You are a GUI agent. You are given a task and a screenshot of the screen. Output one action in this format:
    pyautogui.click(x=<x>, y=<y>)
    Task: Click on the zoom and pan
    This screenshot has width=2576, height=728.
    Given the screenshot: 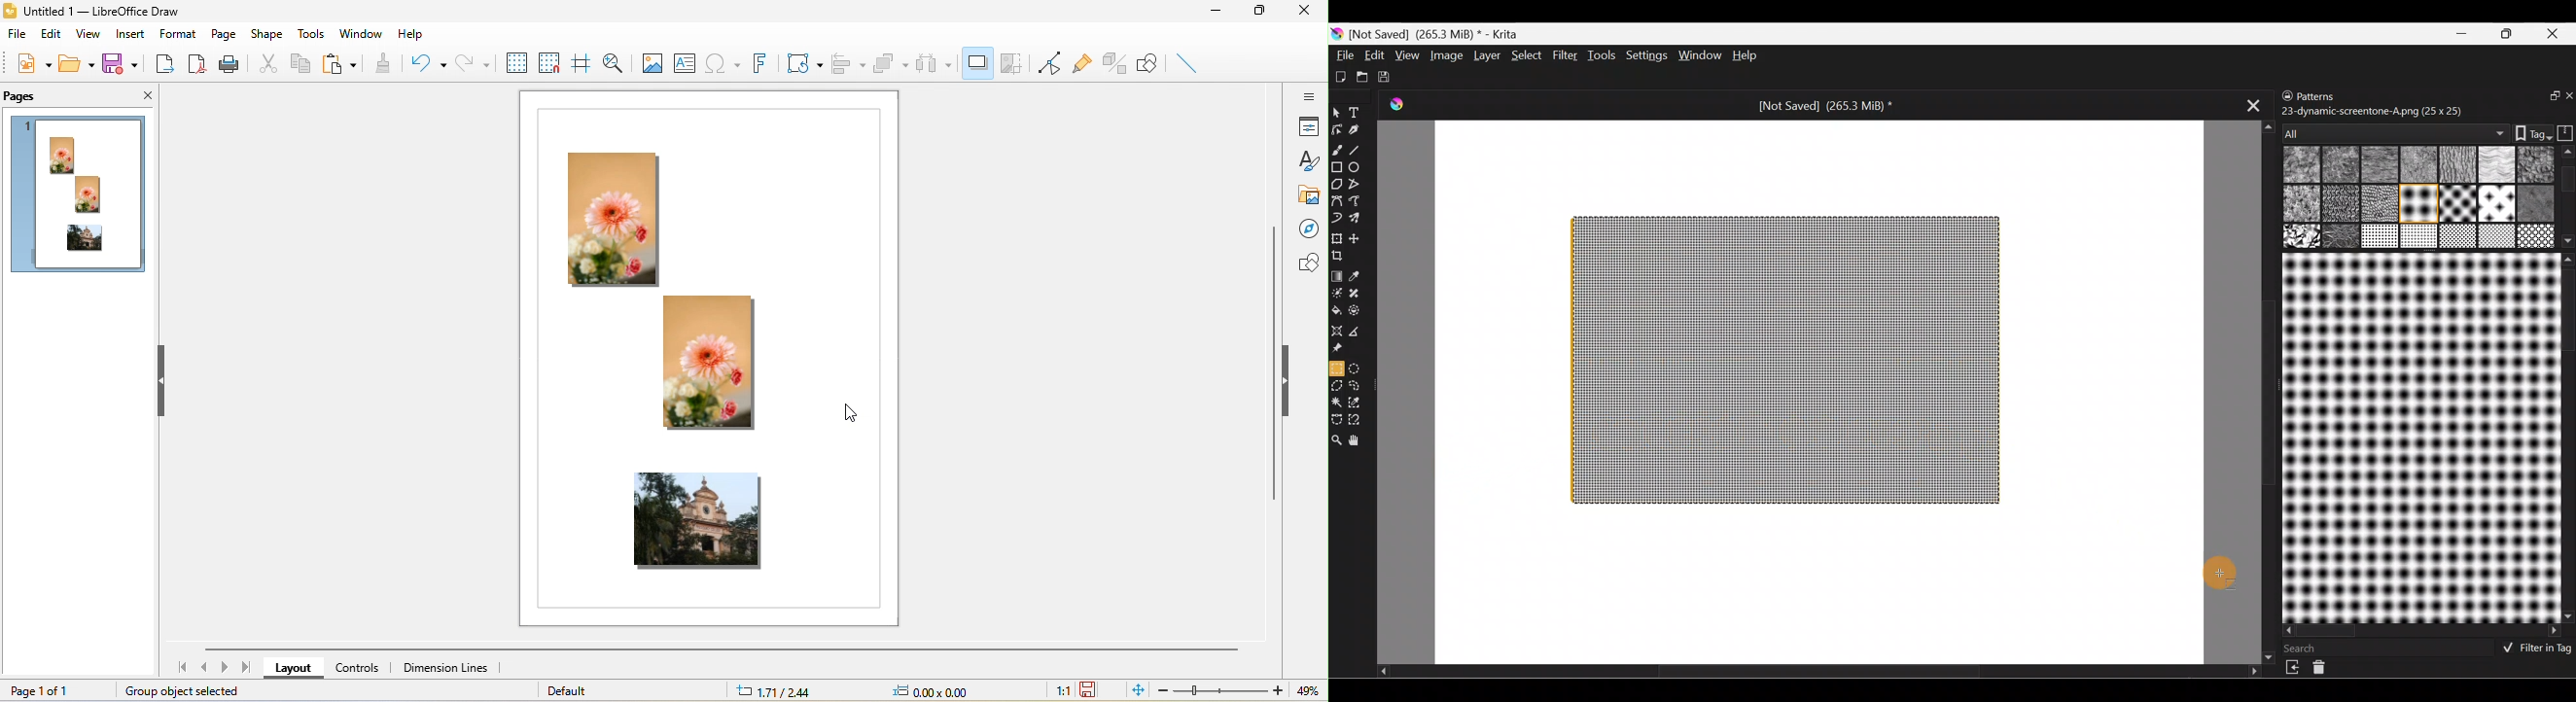 What is the action you would take?
    pyautogui.click(x=617, y=63)
    